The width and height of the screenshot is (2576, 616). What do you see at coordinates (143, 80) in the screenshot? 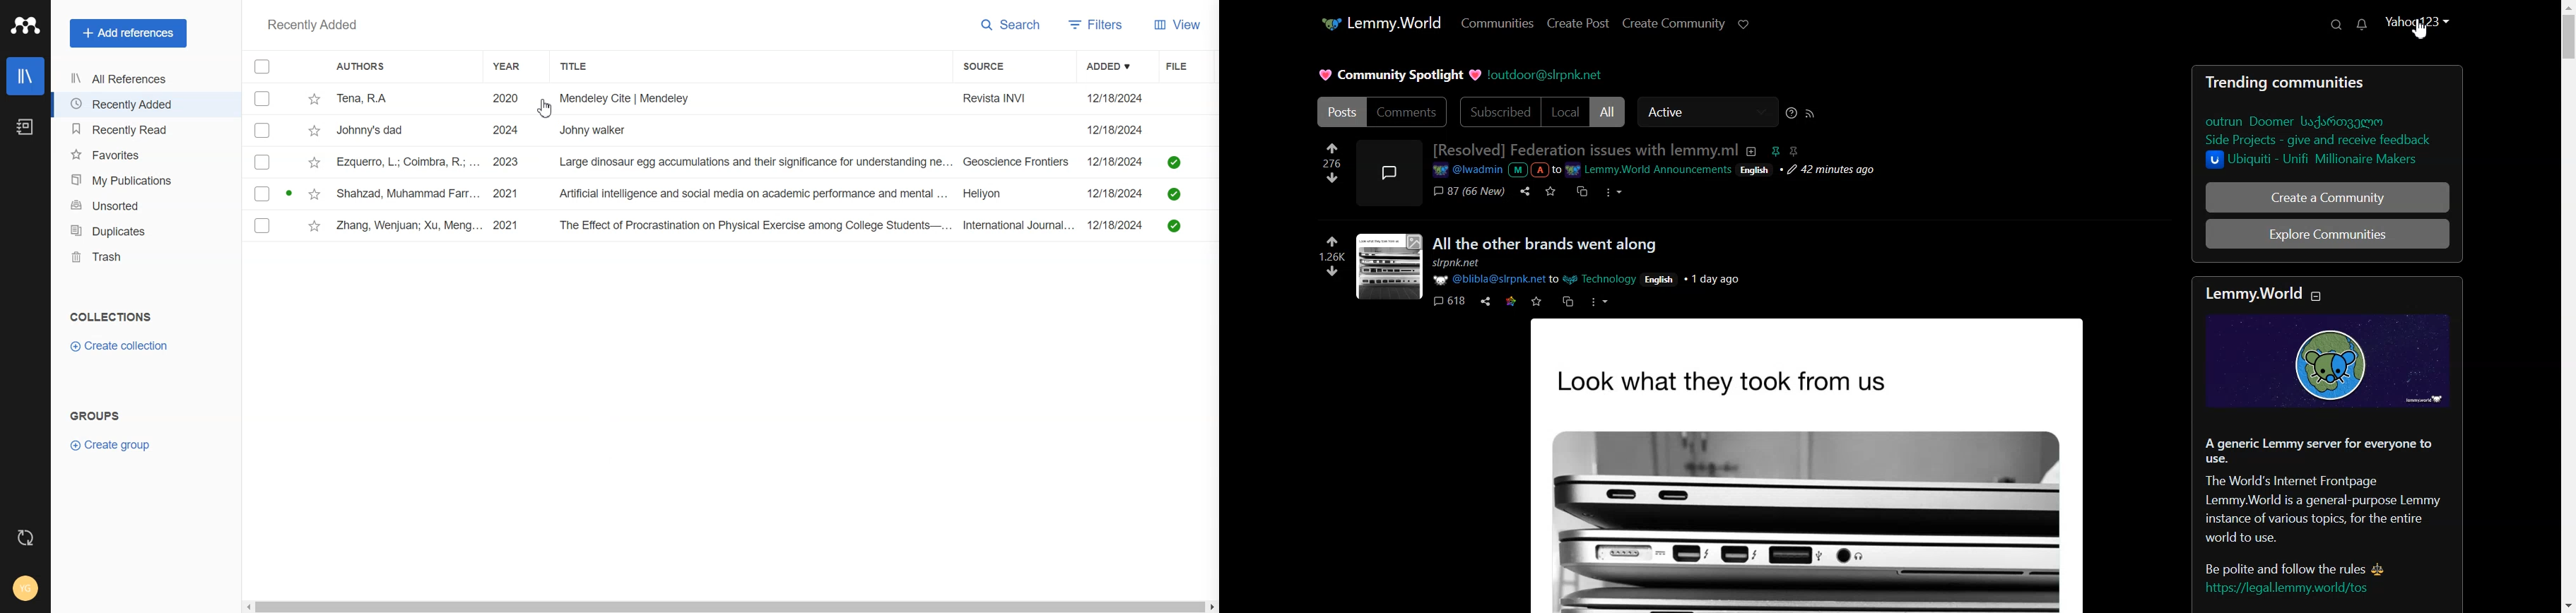
I see `All References` at bounding box center [143, 80].